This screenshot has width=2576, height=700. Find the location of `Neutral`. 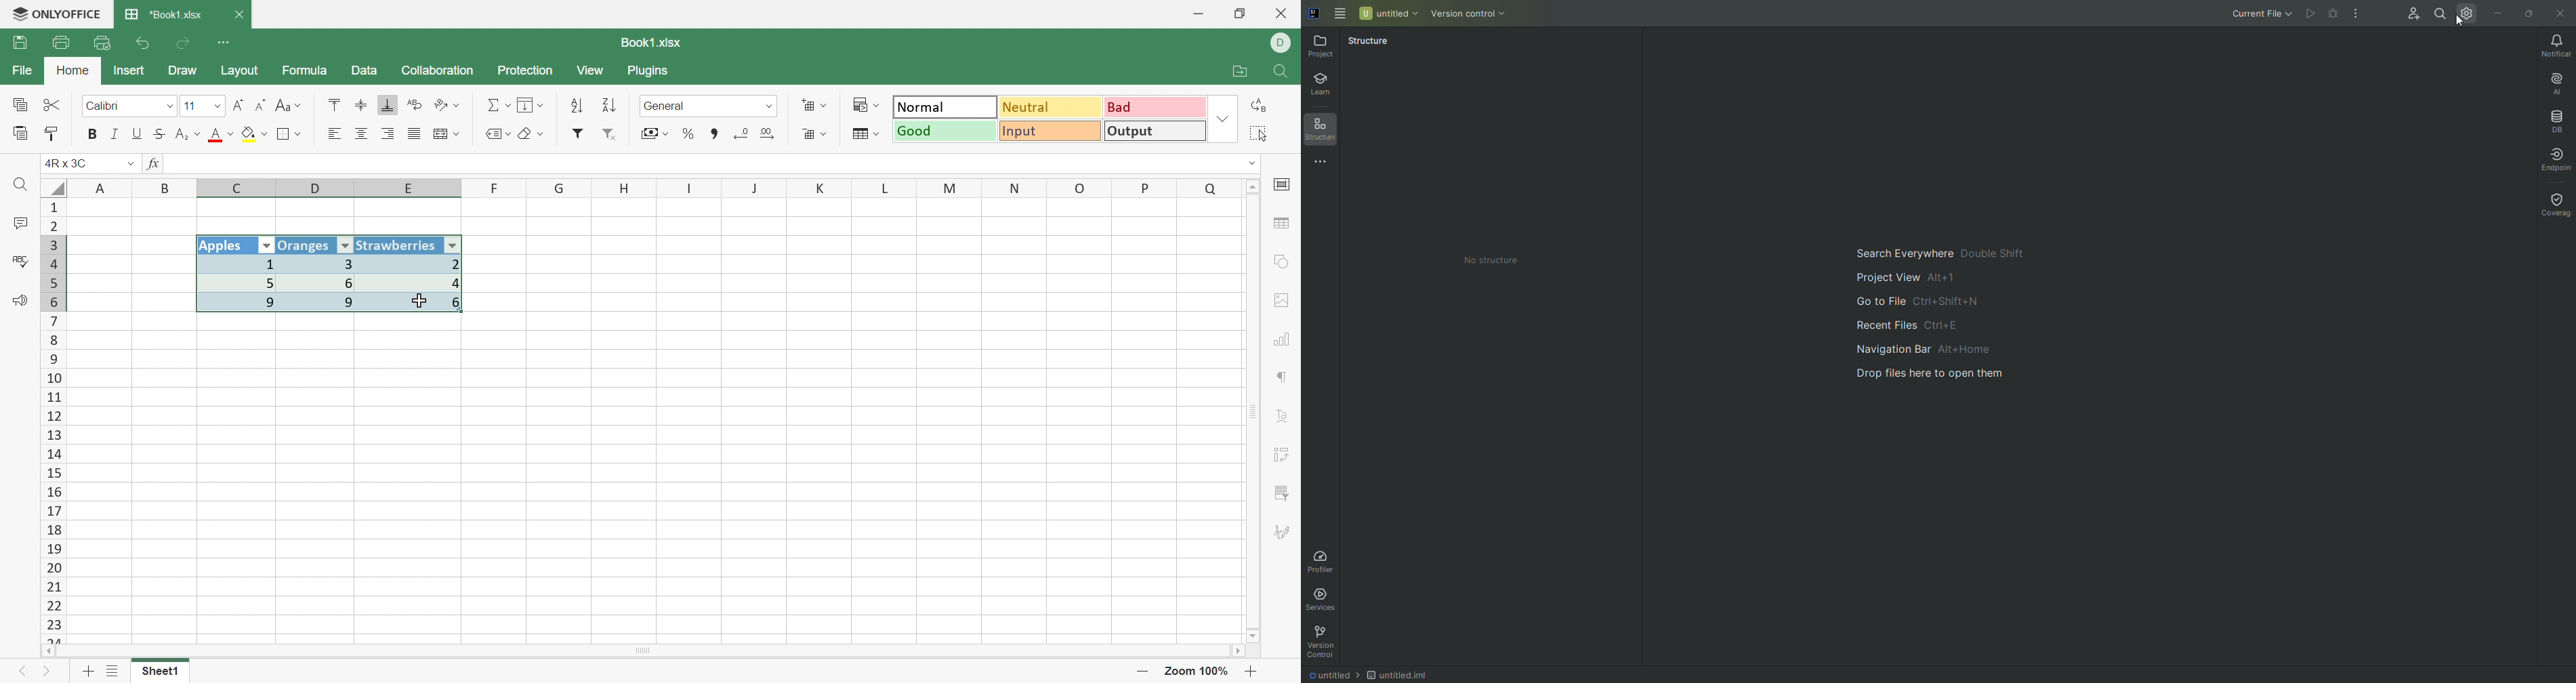

Neutral is located at coordinates (1052, 106).